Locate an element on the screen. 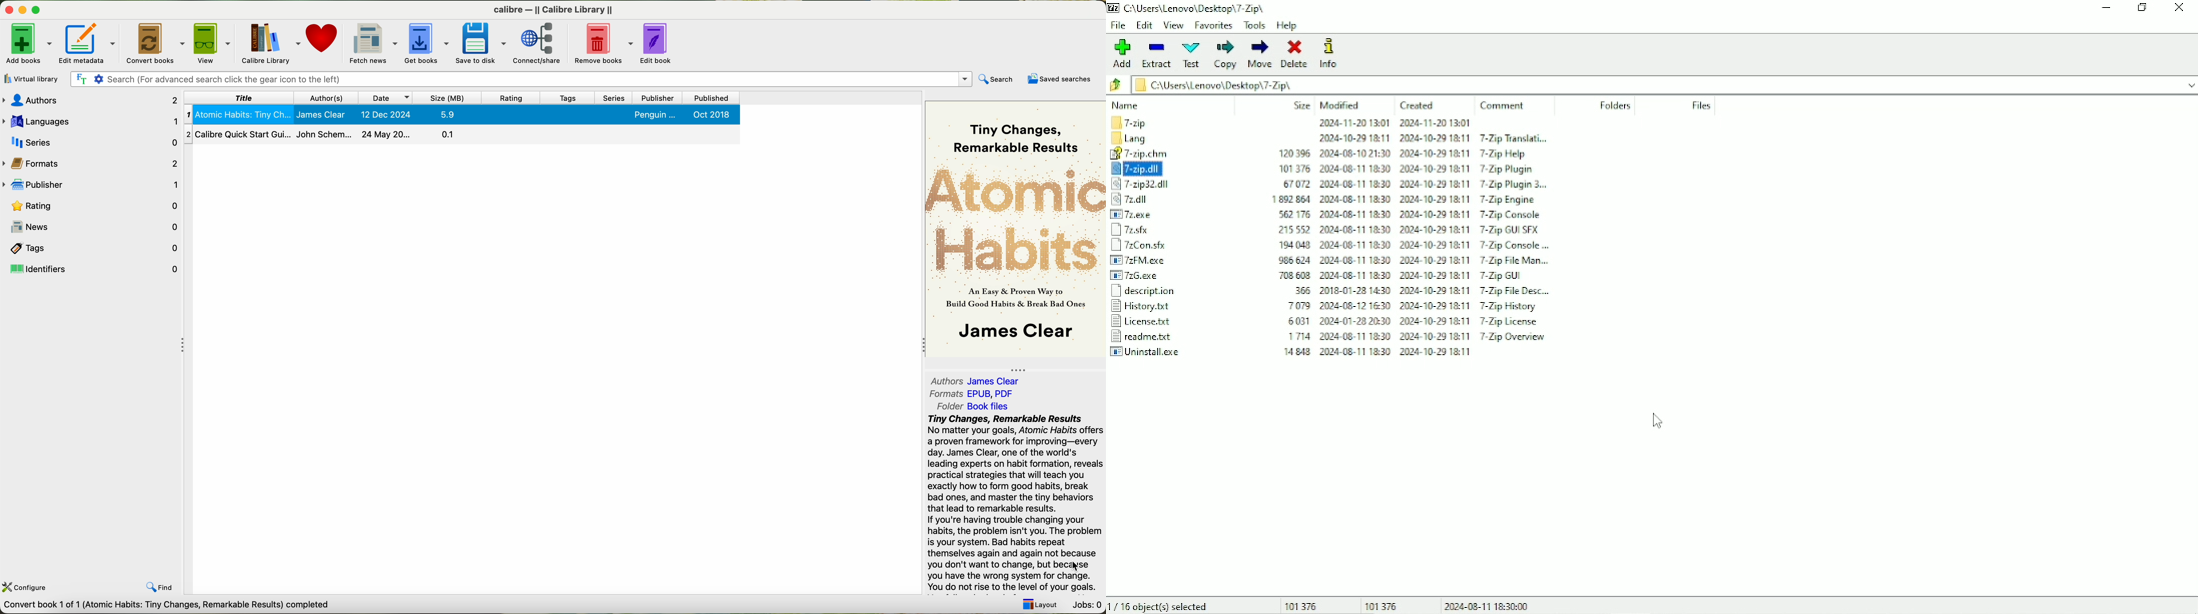  Move is located at coordinates (1261, 54).